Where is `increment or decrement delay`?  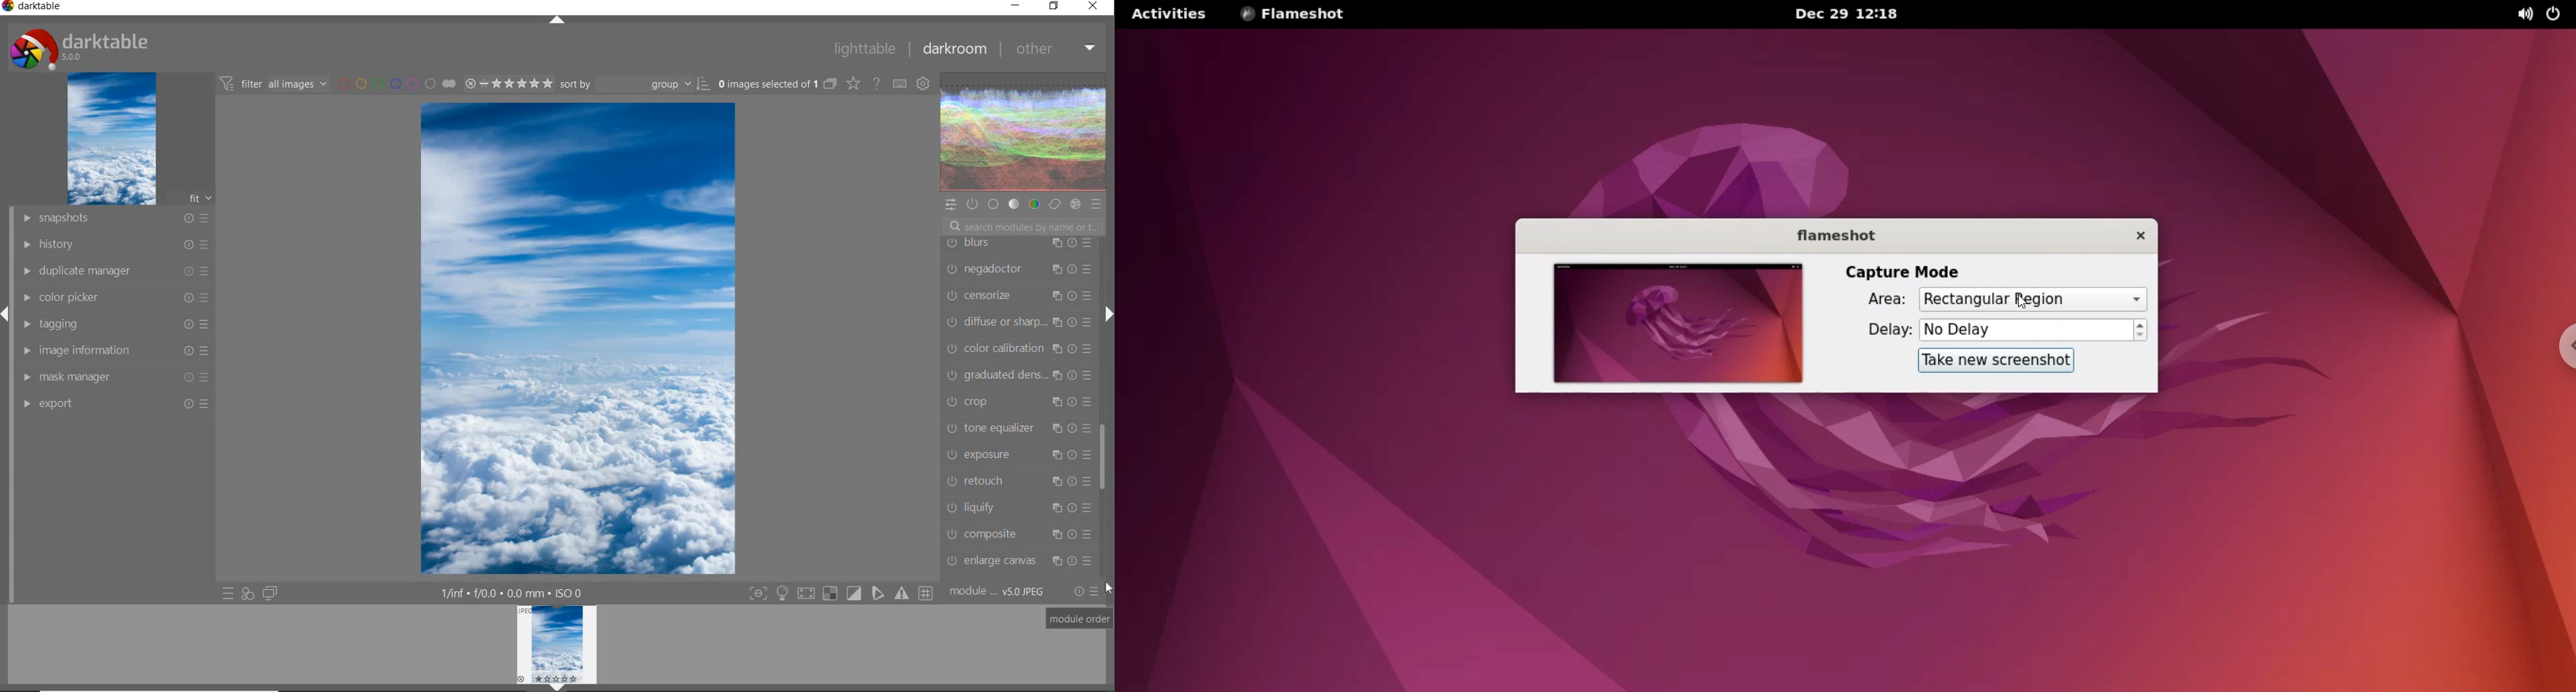
increment or decrement delay is located at coordinates (2143, 328).